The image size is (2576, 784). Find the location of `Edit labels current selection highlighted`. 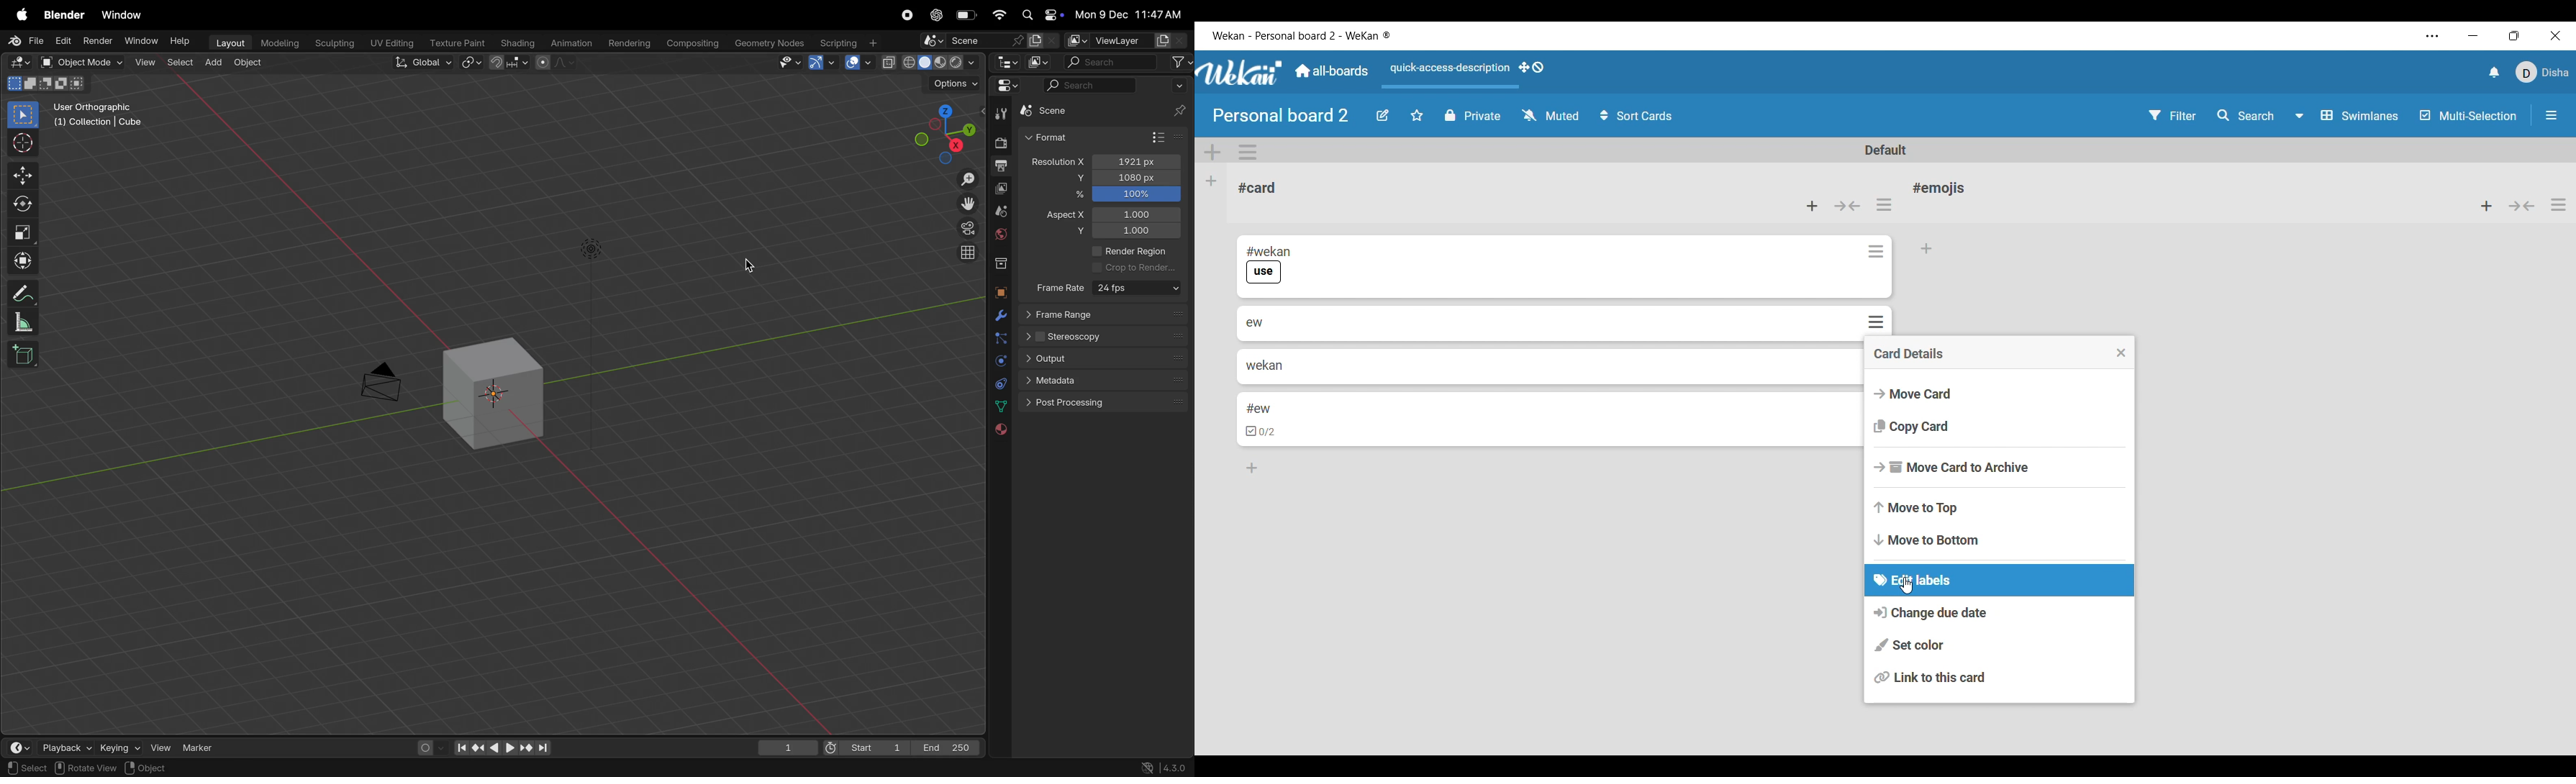

Edit labels current selection highlighted is located at coordinates (2000, 580).